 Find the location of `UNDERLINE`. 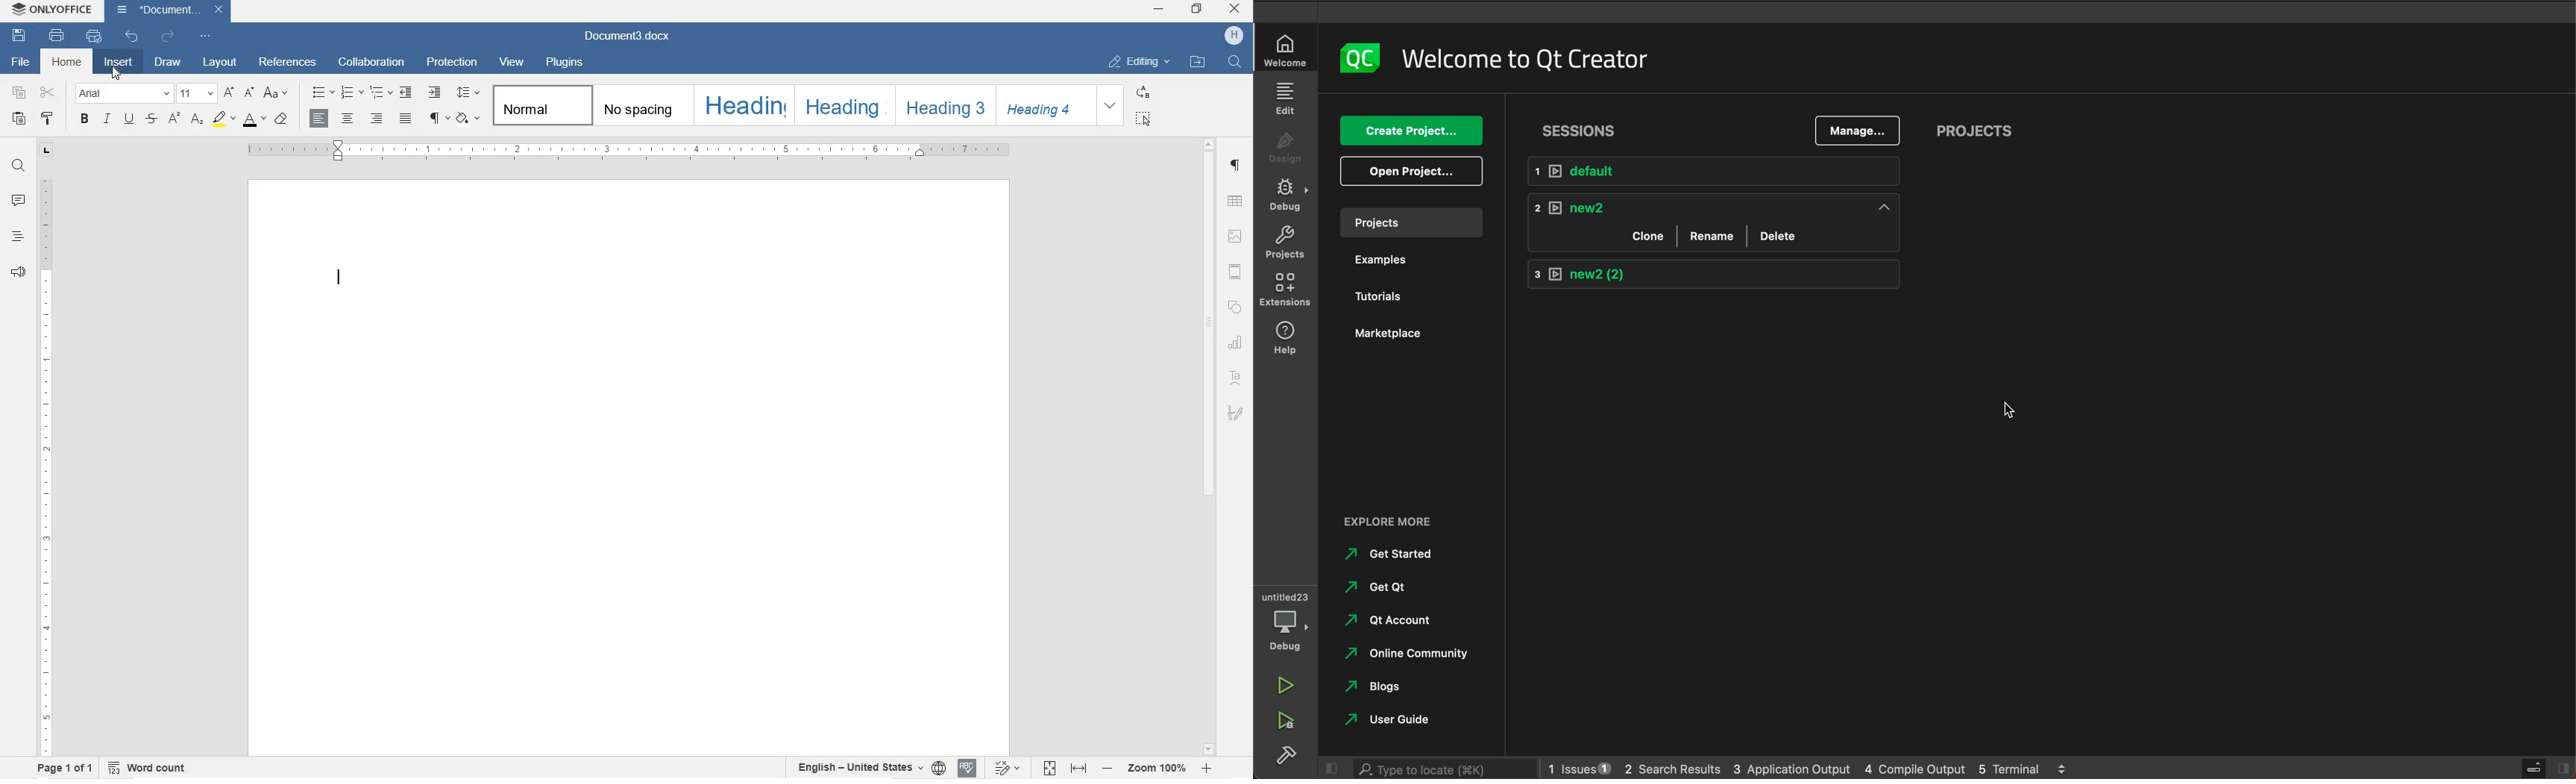

UNDERLINE is located at coordinates (128, 119).